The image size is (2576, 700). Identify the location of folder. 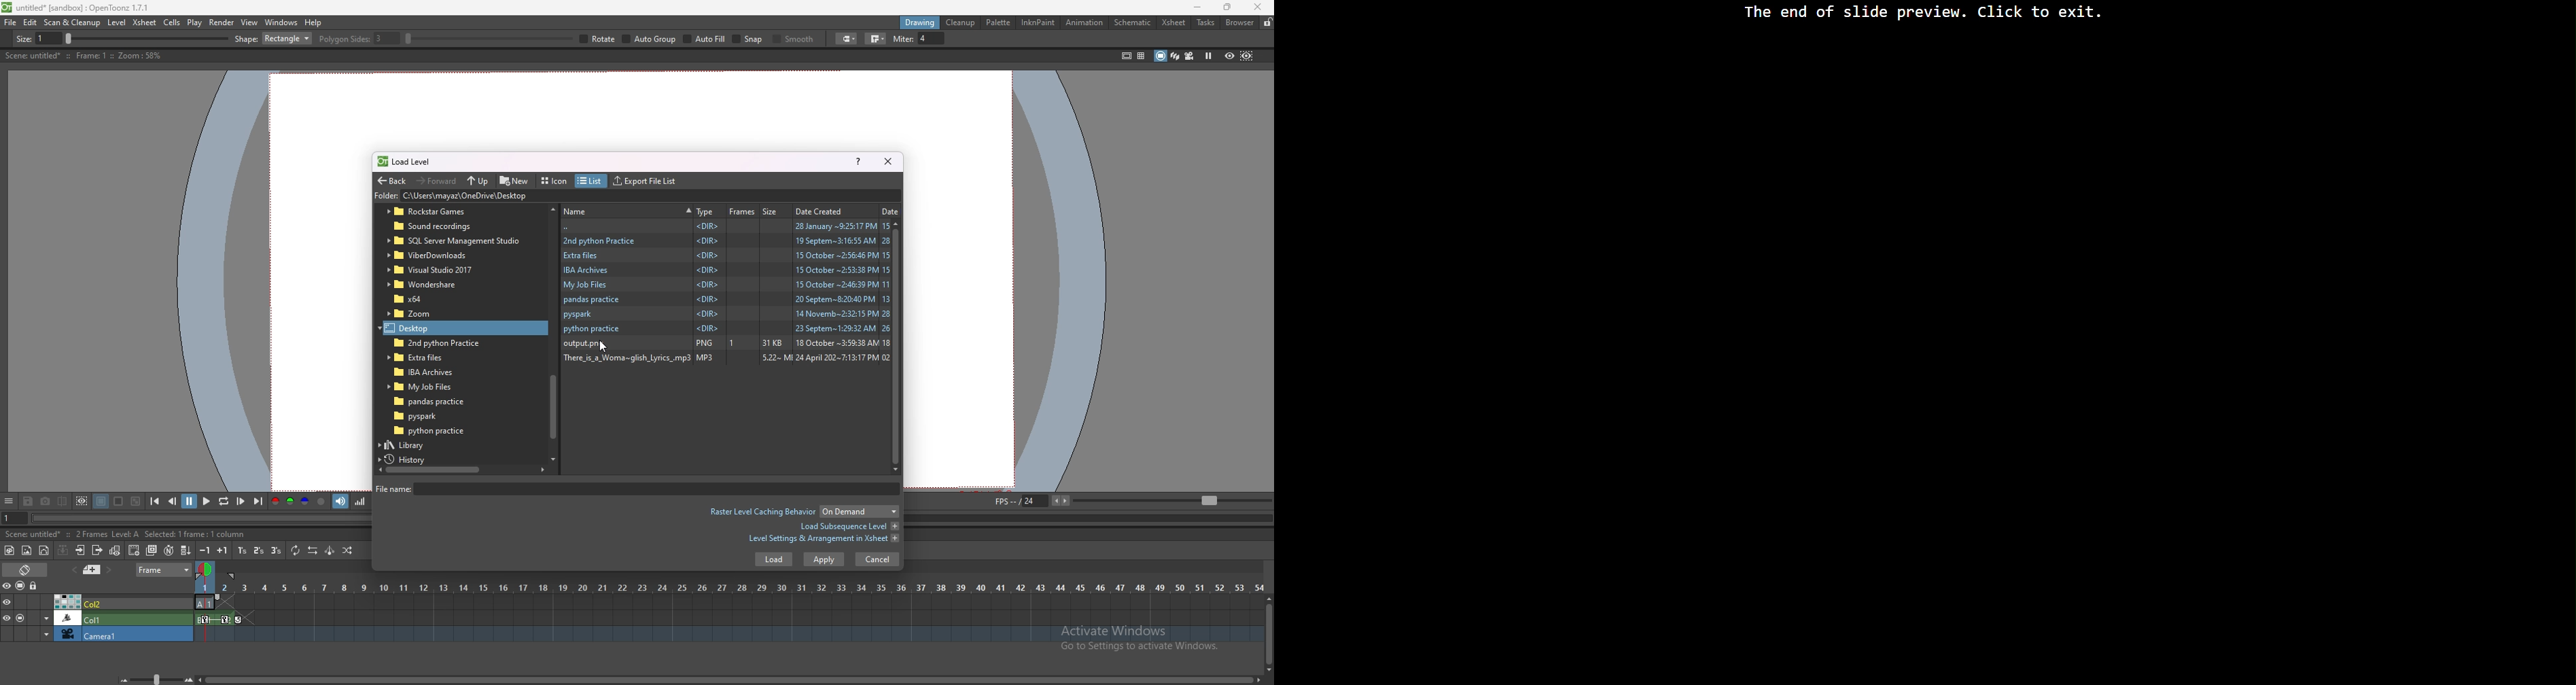
(427, 357).